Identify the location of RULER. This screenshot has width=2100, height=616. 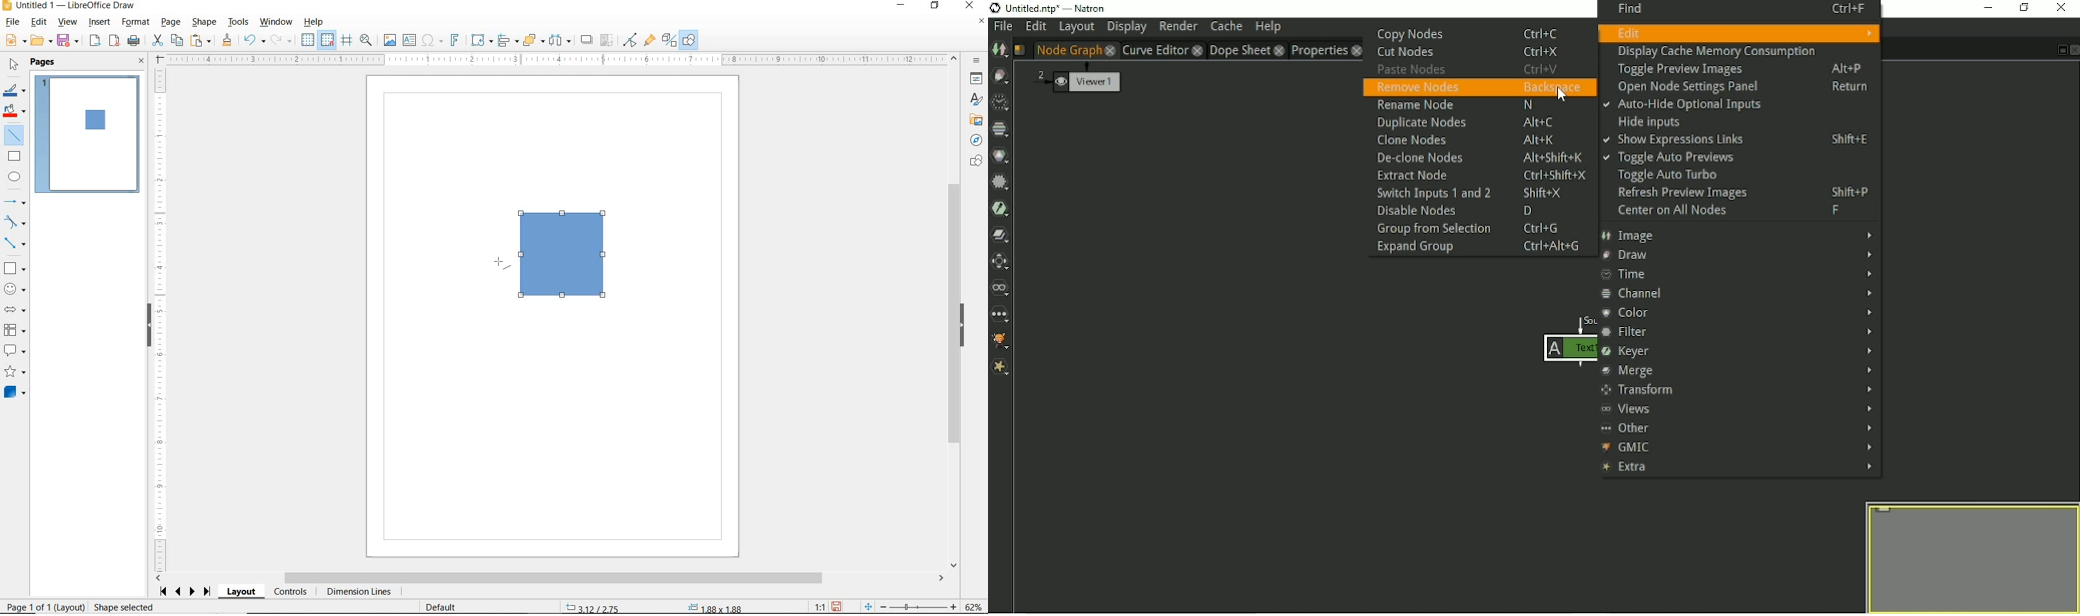
(556, 59).